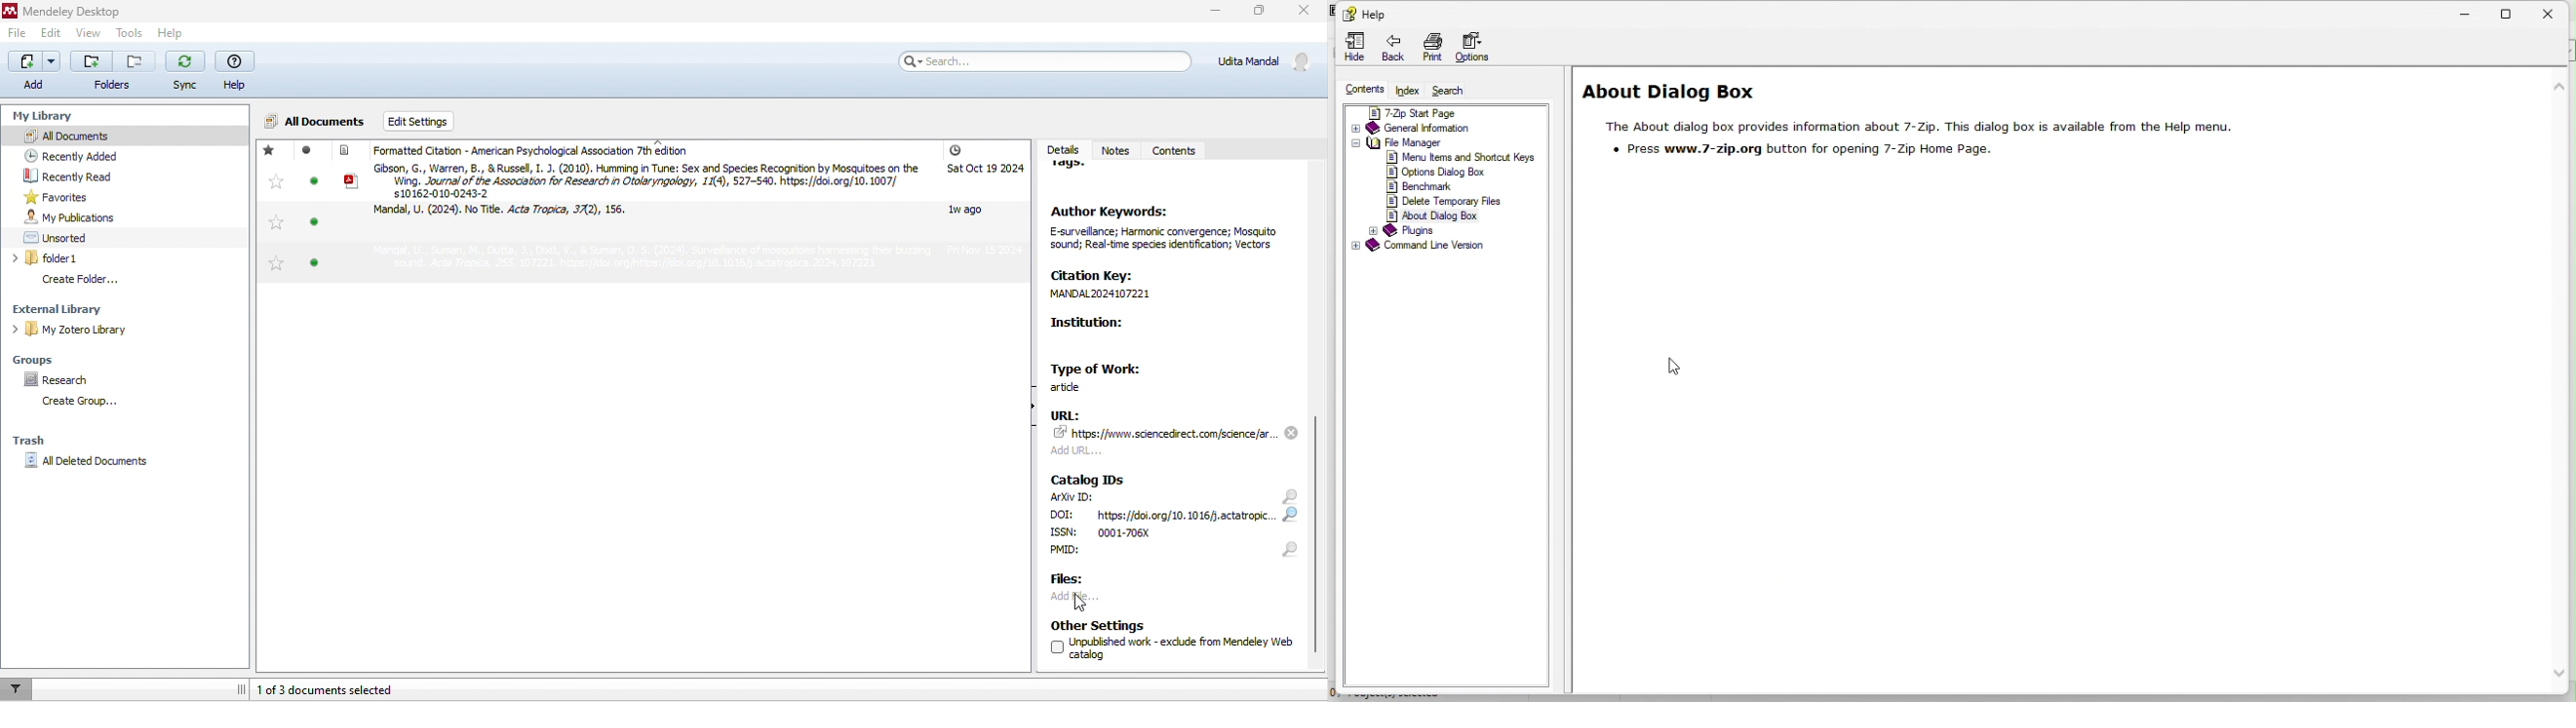 This screenshot has width=2576, height=728. What do you see at coordinates (316, 123) in the screenshot?
I see `All documents` at bounding box center [316, 123].